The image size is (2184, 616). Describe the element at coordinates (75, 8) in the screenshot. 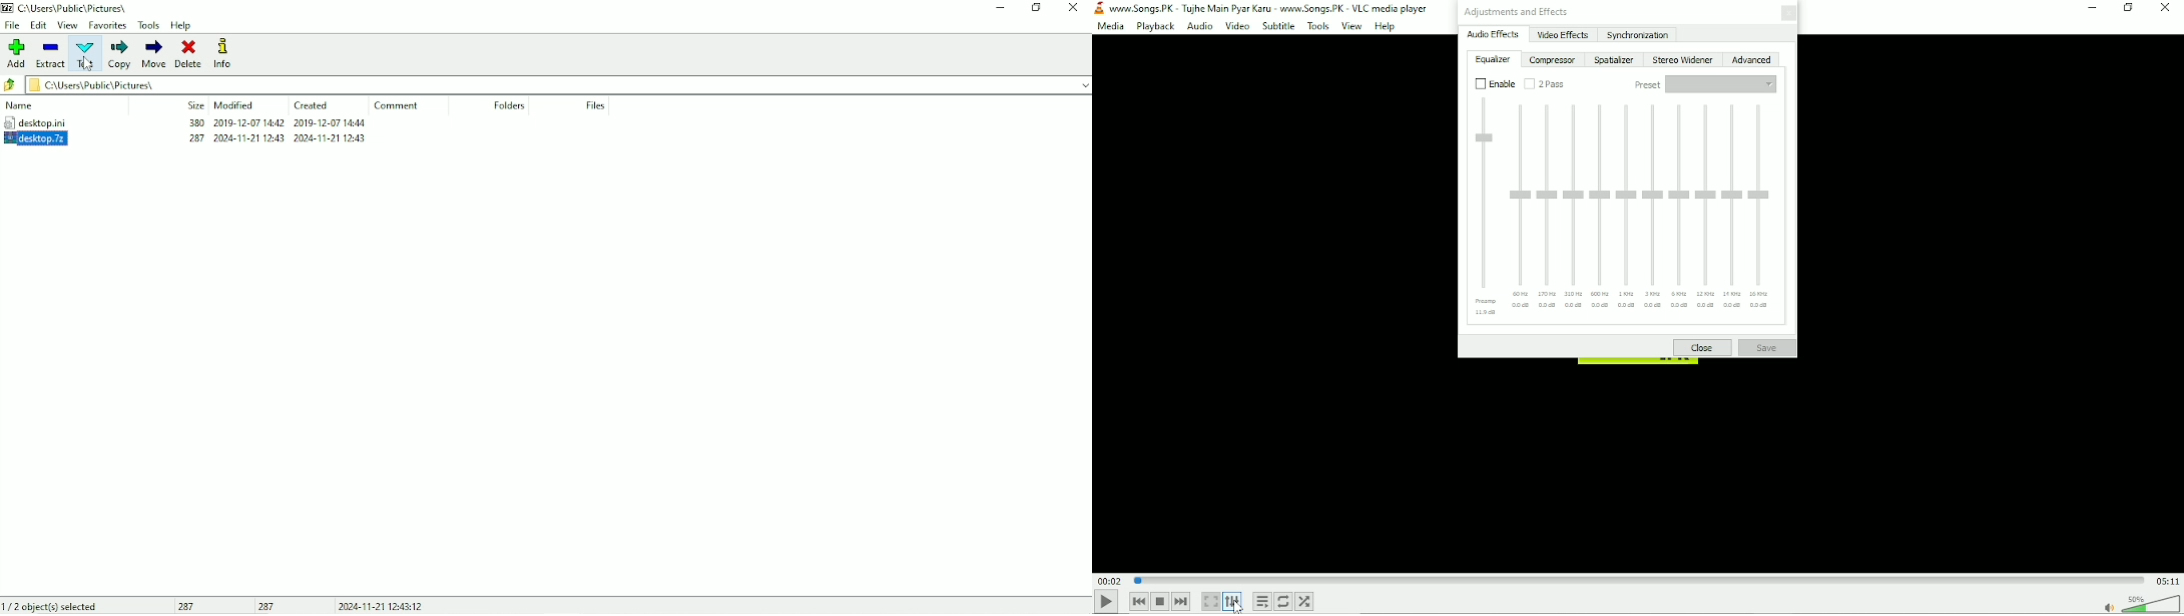

I see `C\Users\Pubhc\ Pictures,` at that location.